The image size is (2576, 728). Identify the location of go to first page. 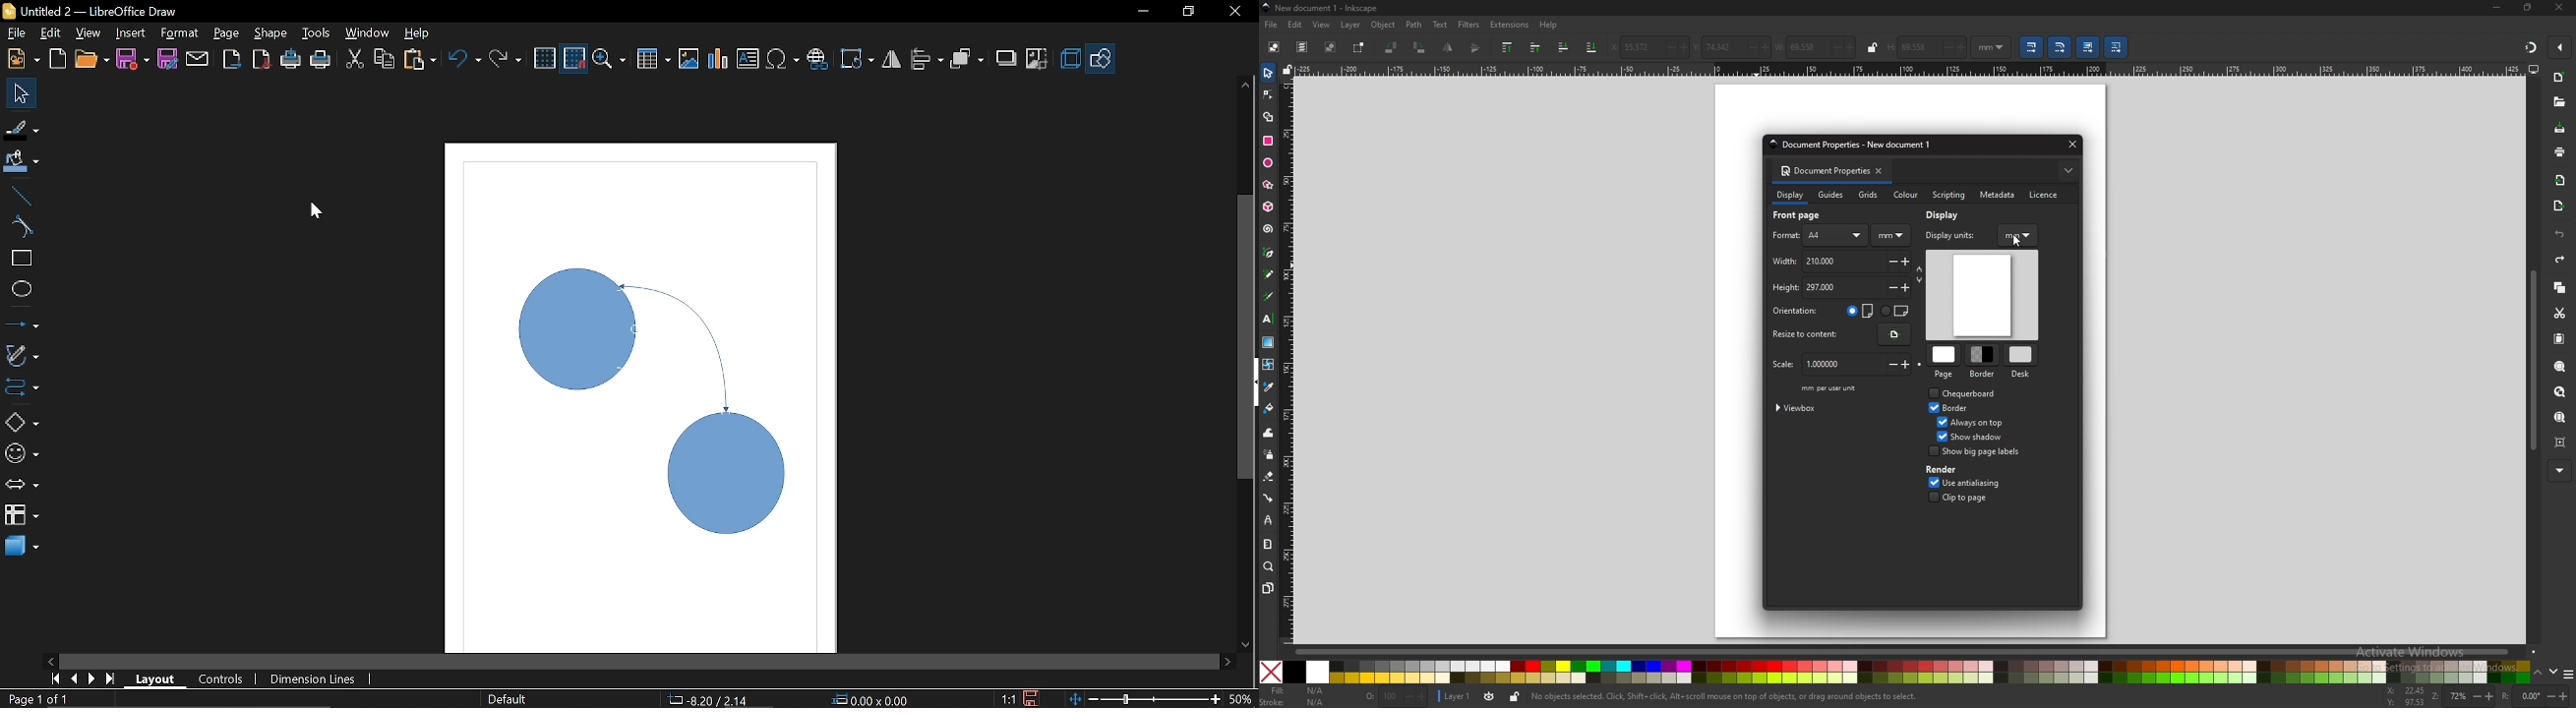
(53, 679).